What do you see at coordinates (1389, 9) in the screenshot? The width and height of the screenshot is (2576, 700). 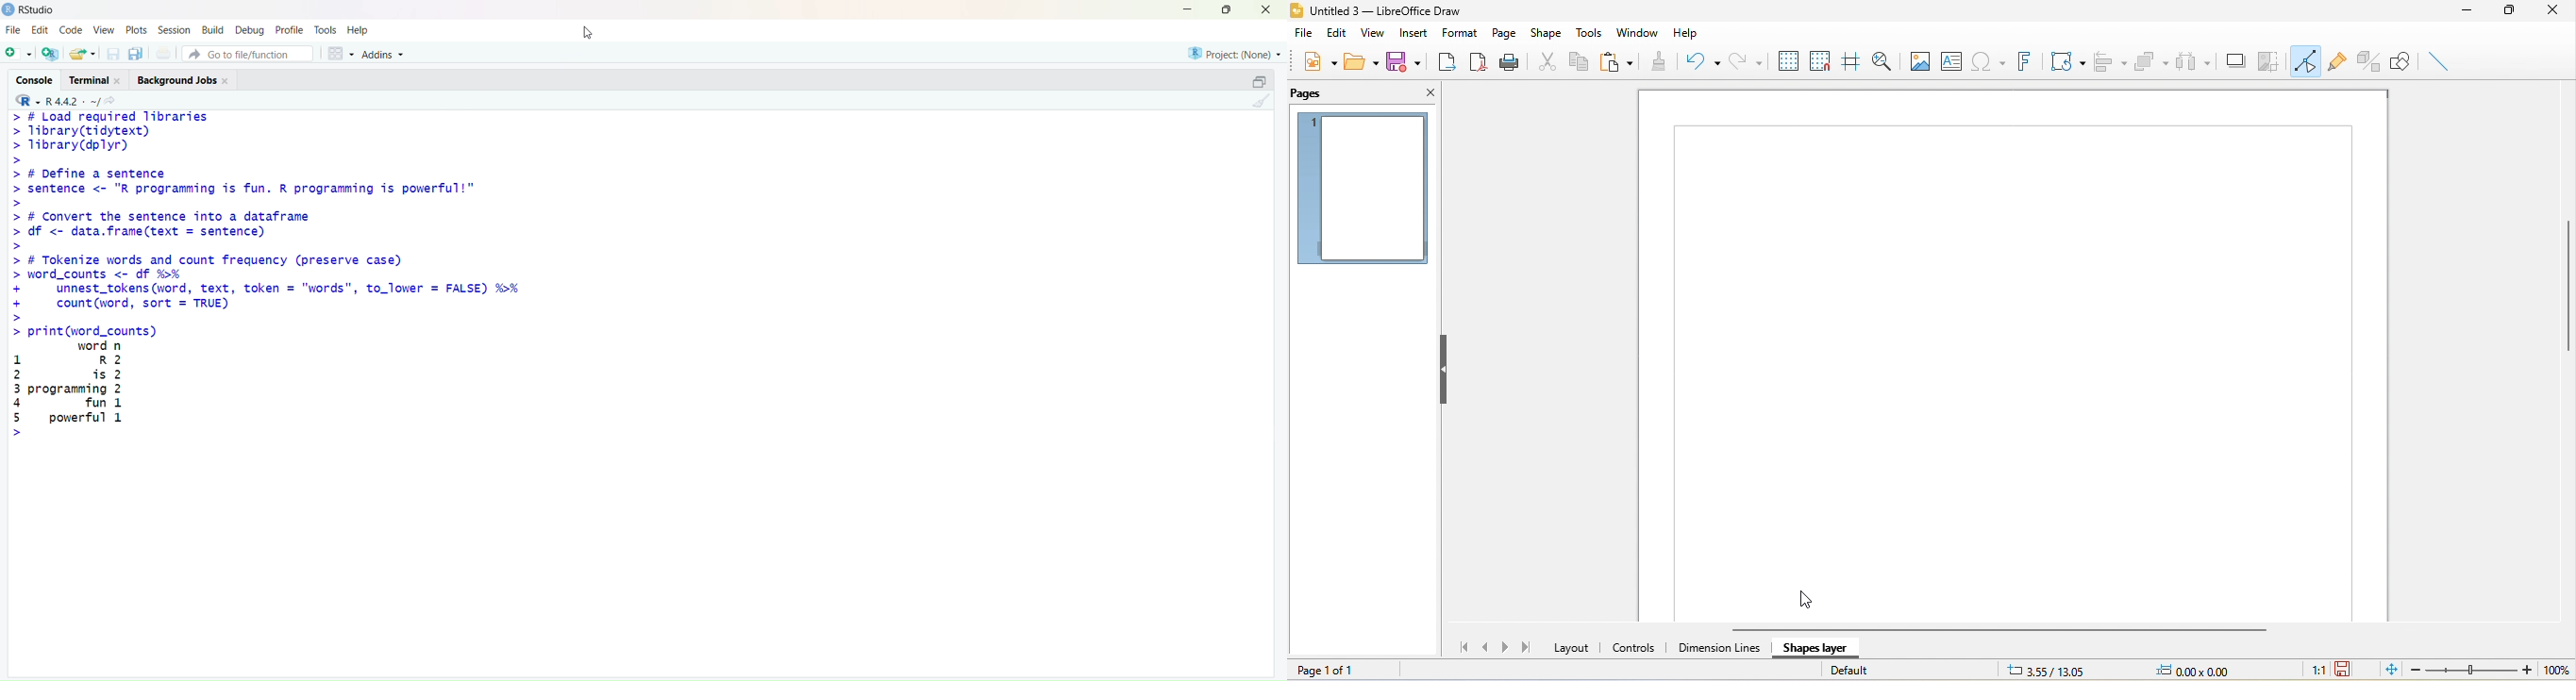 I see `title` at bounding box center [1389, 9].